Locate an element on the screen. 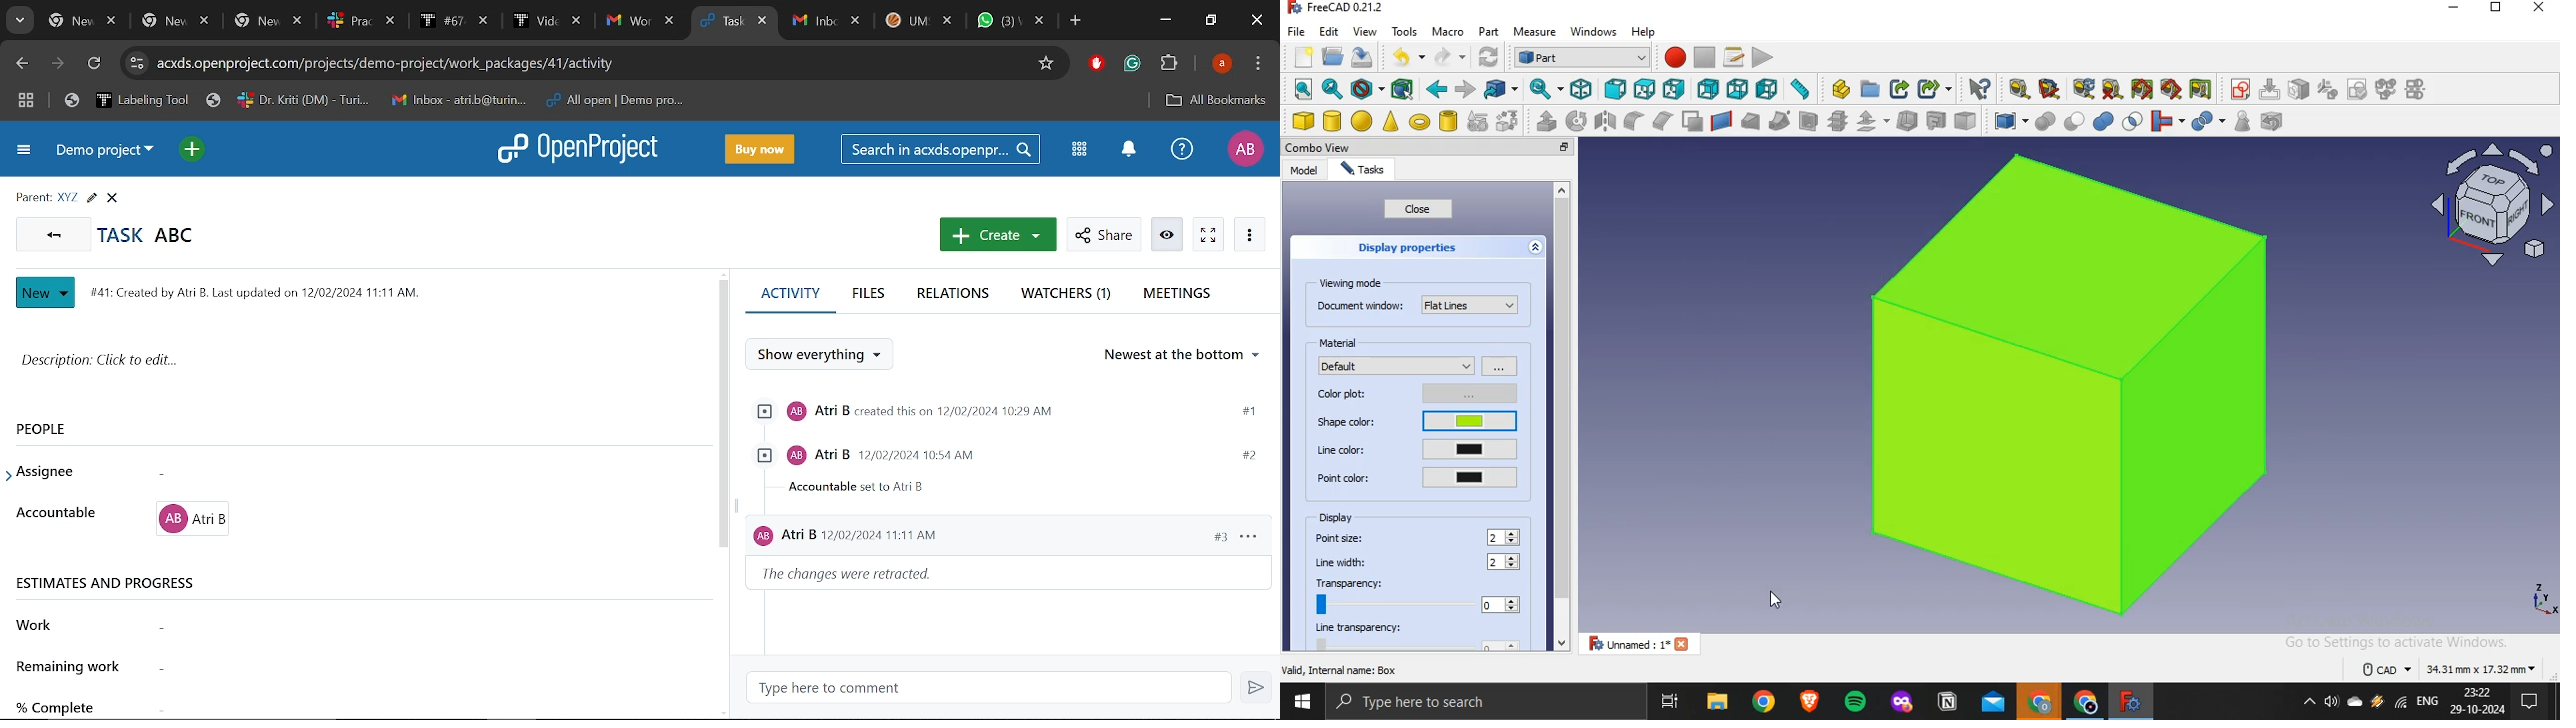 Image resolution: width=2576 pixels, height=728 pixels. open file is located at coordinates (1331, 55).